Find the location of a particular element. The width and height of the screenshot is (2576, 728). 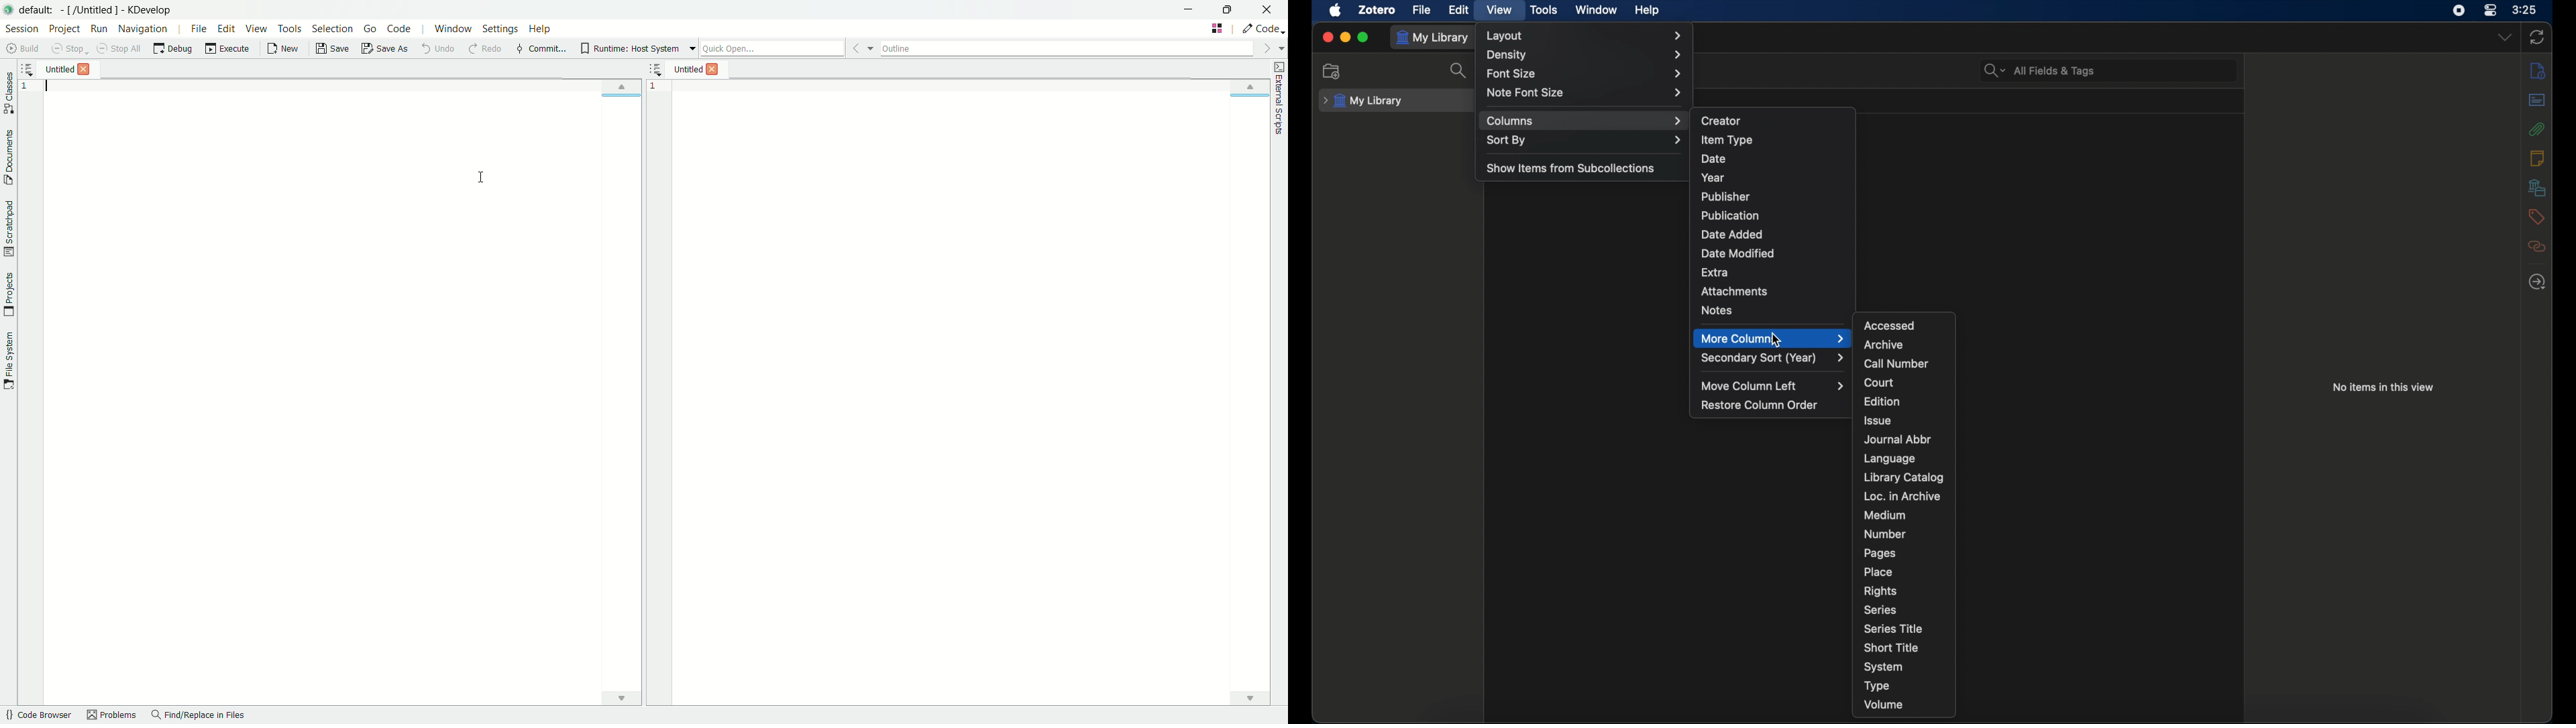

show items from subcollections is located at coordinates (1570, 168).